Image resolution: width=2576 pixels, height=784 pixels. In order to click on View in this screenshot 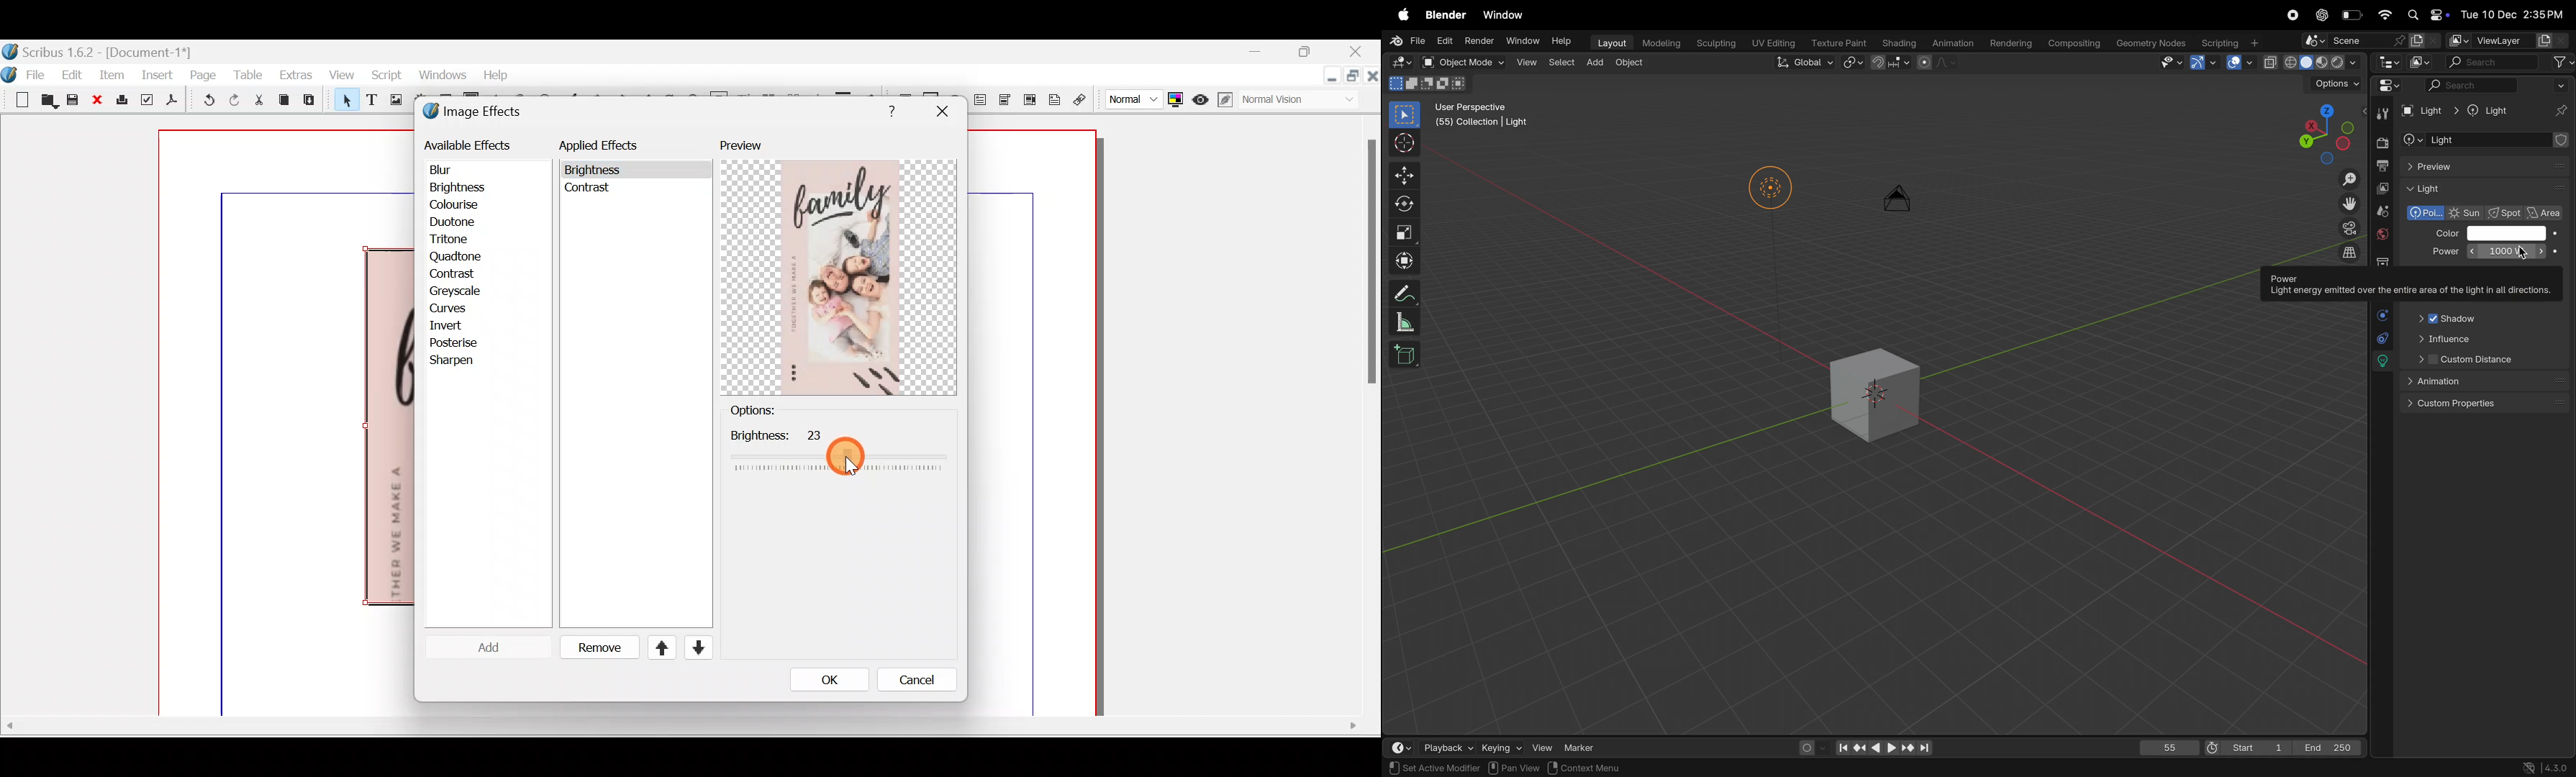, I will do `click(342, 76)`.